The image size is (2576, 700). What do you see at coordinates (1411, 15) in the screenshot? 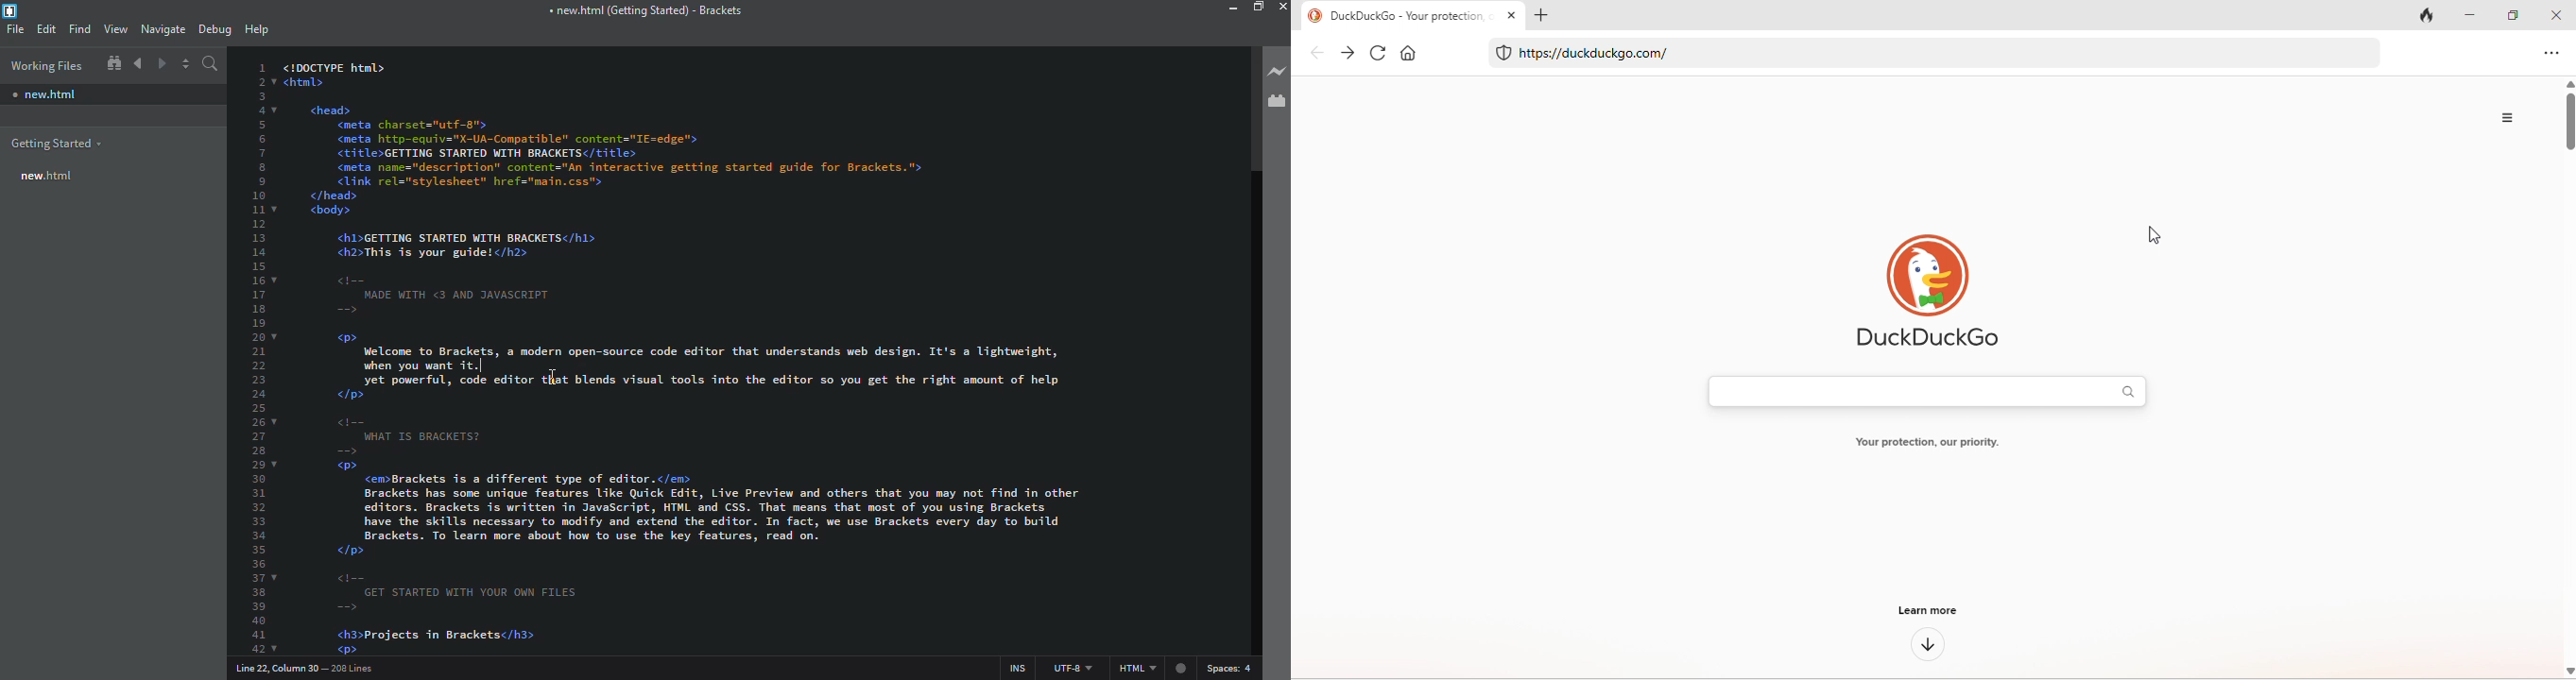
I see `DuckduckGo - You protection` at bounding box center [1411, 15].